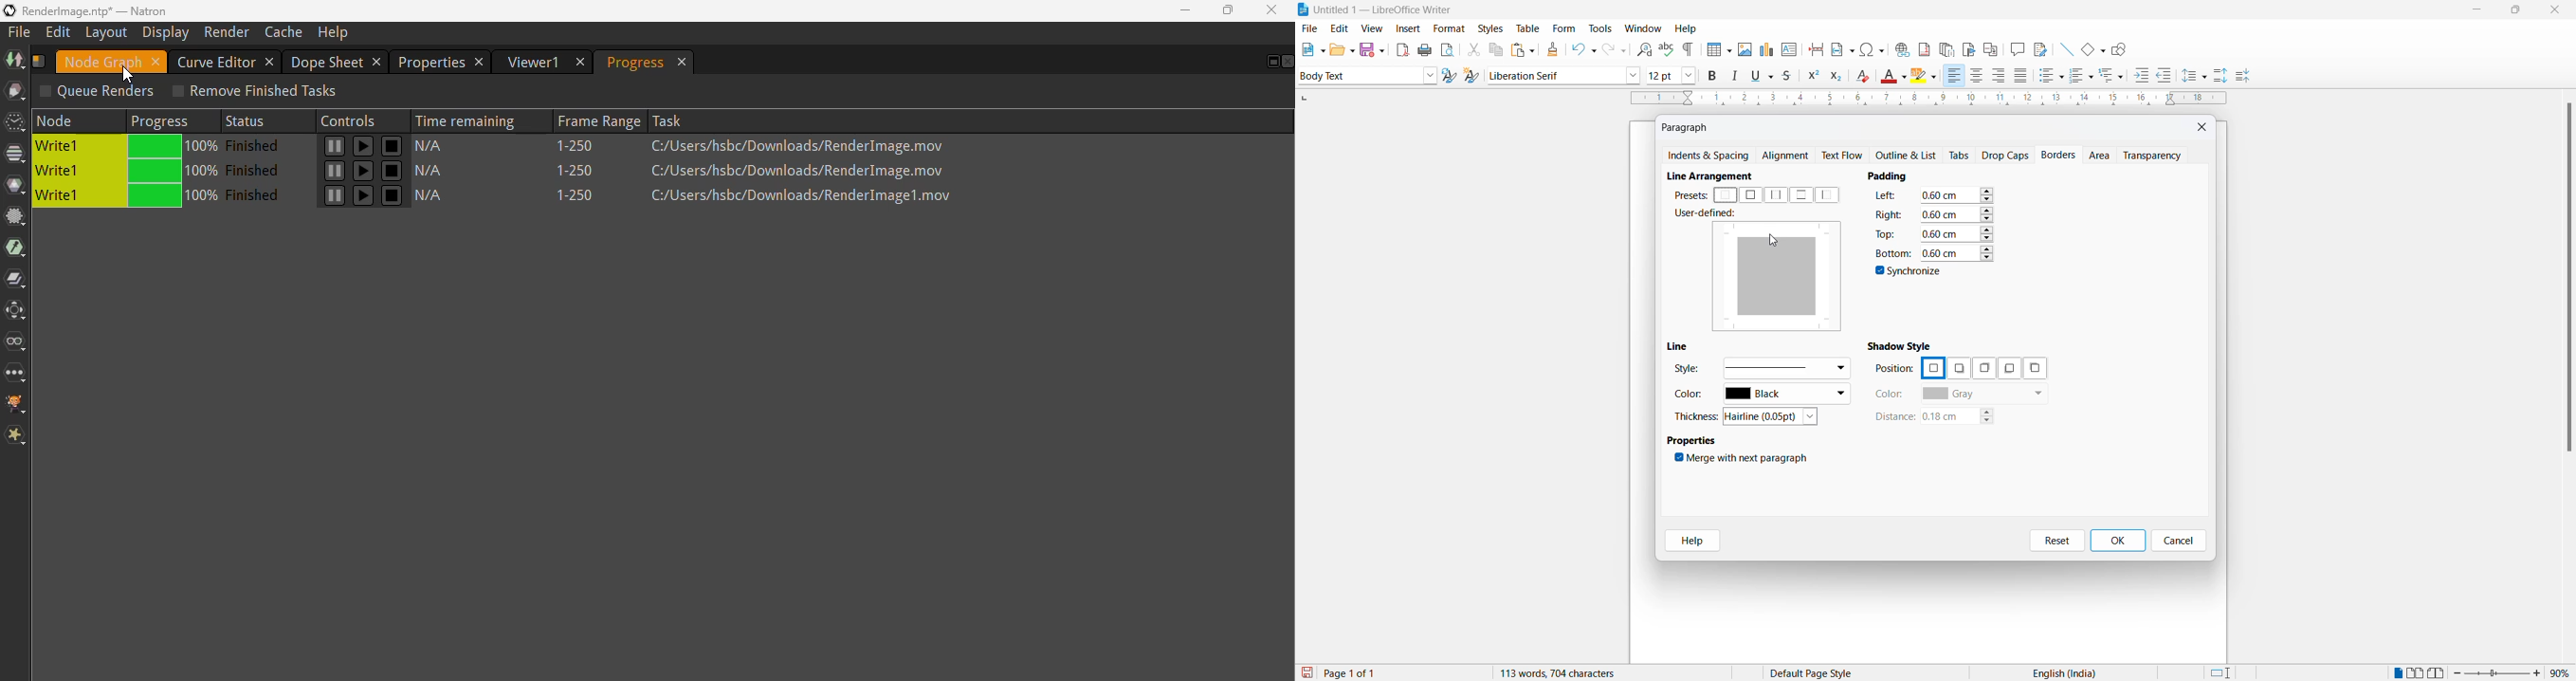 The height and width of the screenshot is (700, 2576). Describe the element at coordinates (1944, 47) in the screenshot. I see `insert endnote` at that location.